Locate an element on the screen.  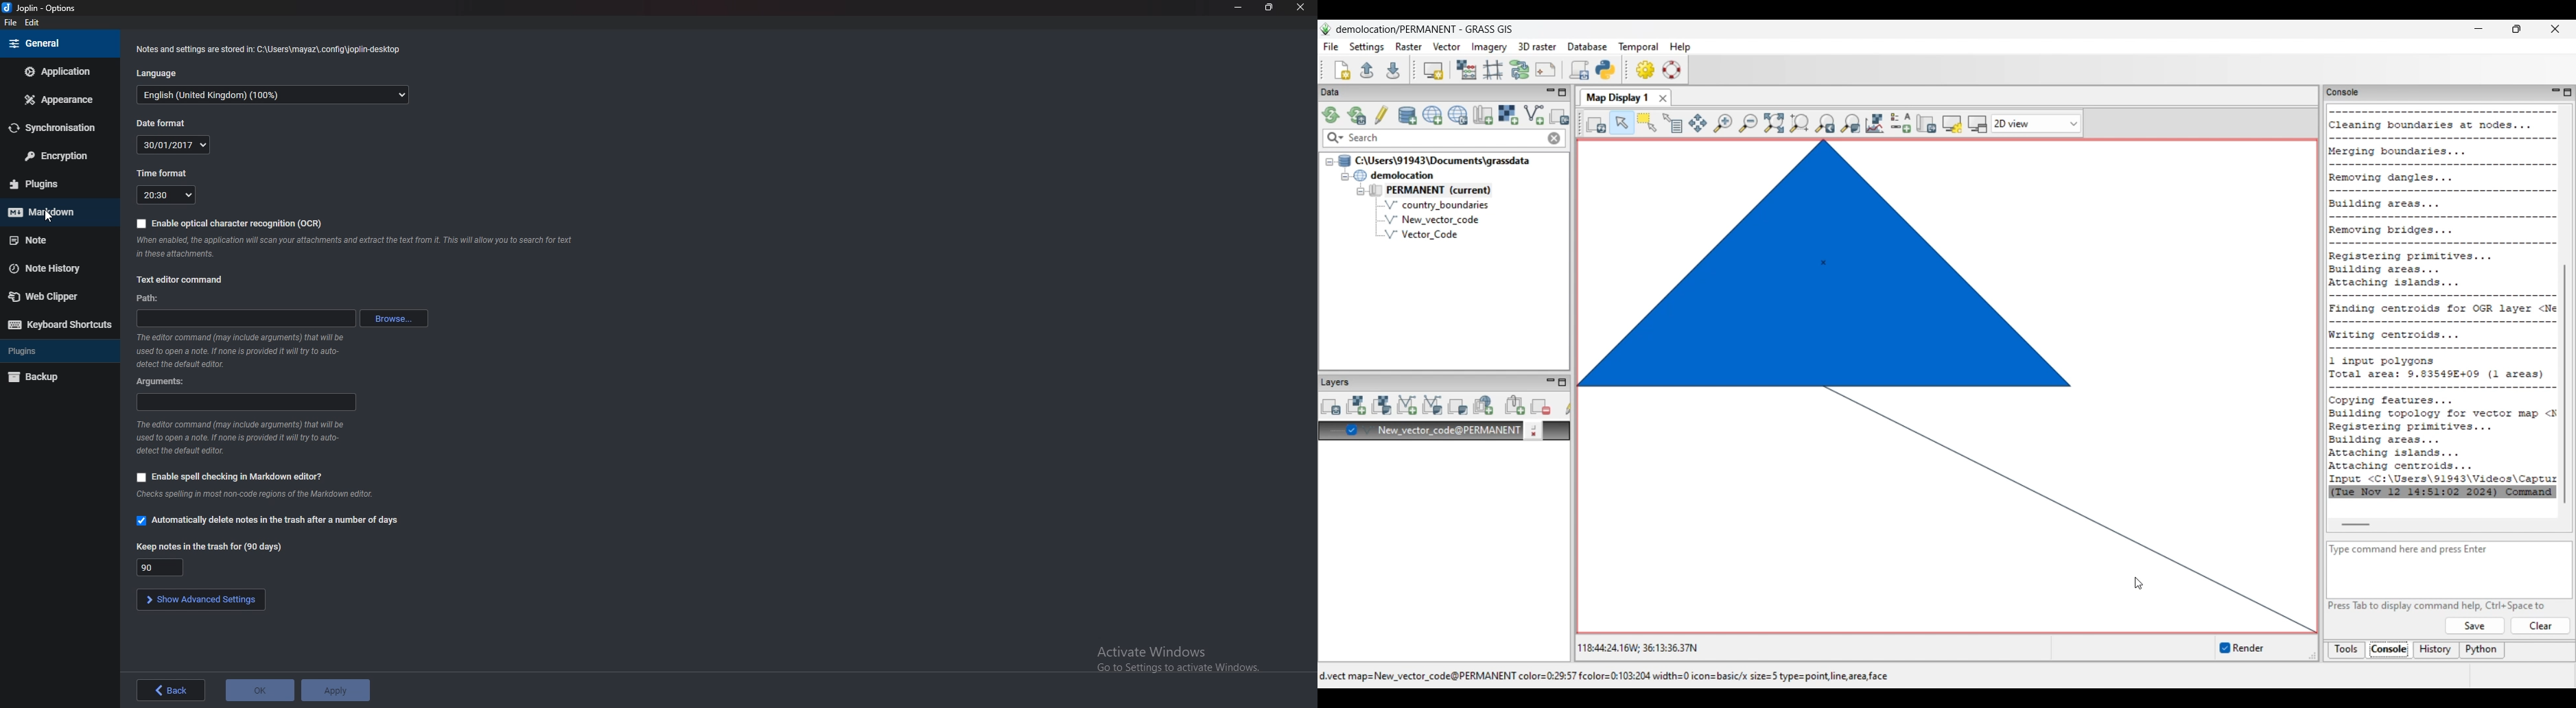
Keyboard shortcuts is located at coordinates (62, 324).